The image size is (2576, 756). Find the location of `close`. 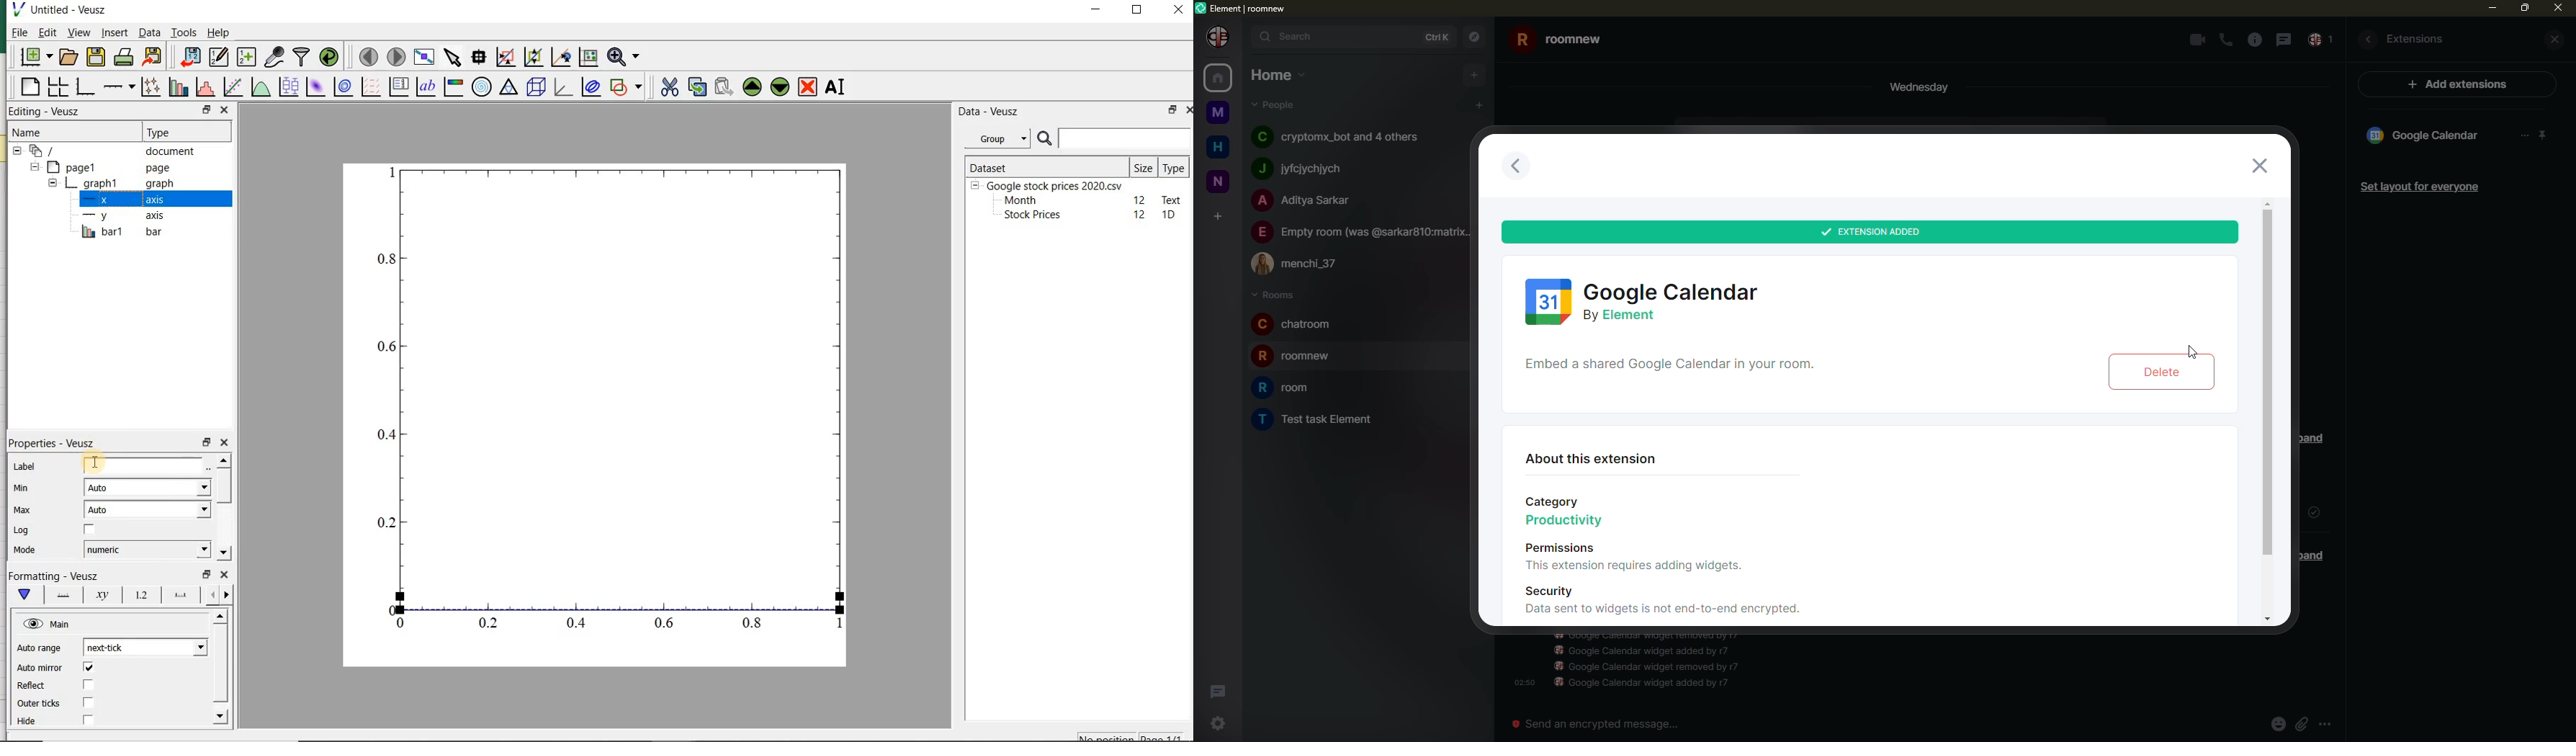

close is located at coordinates (2558, 38).